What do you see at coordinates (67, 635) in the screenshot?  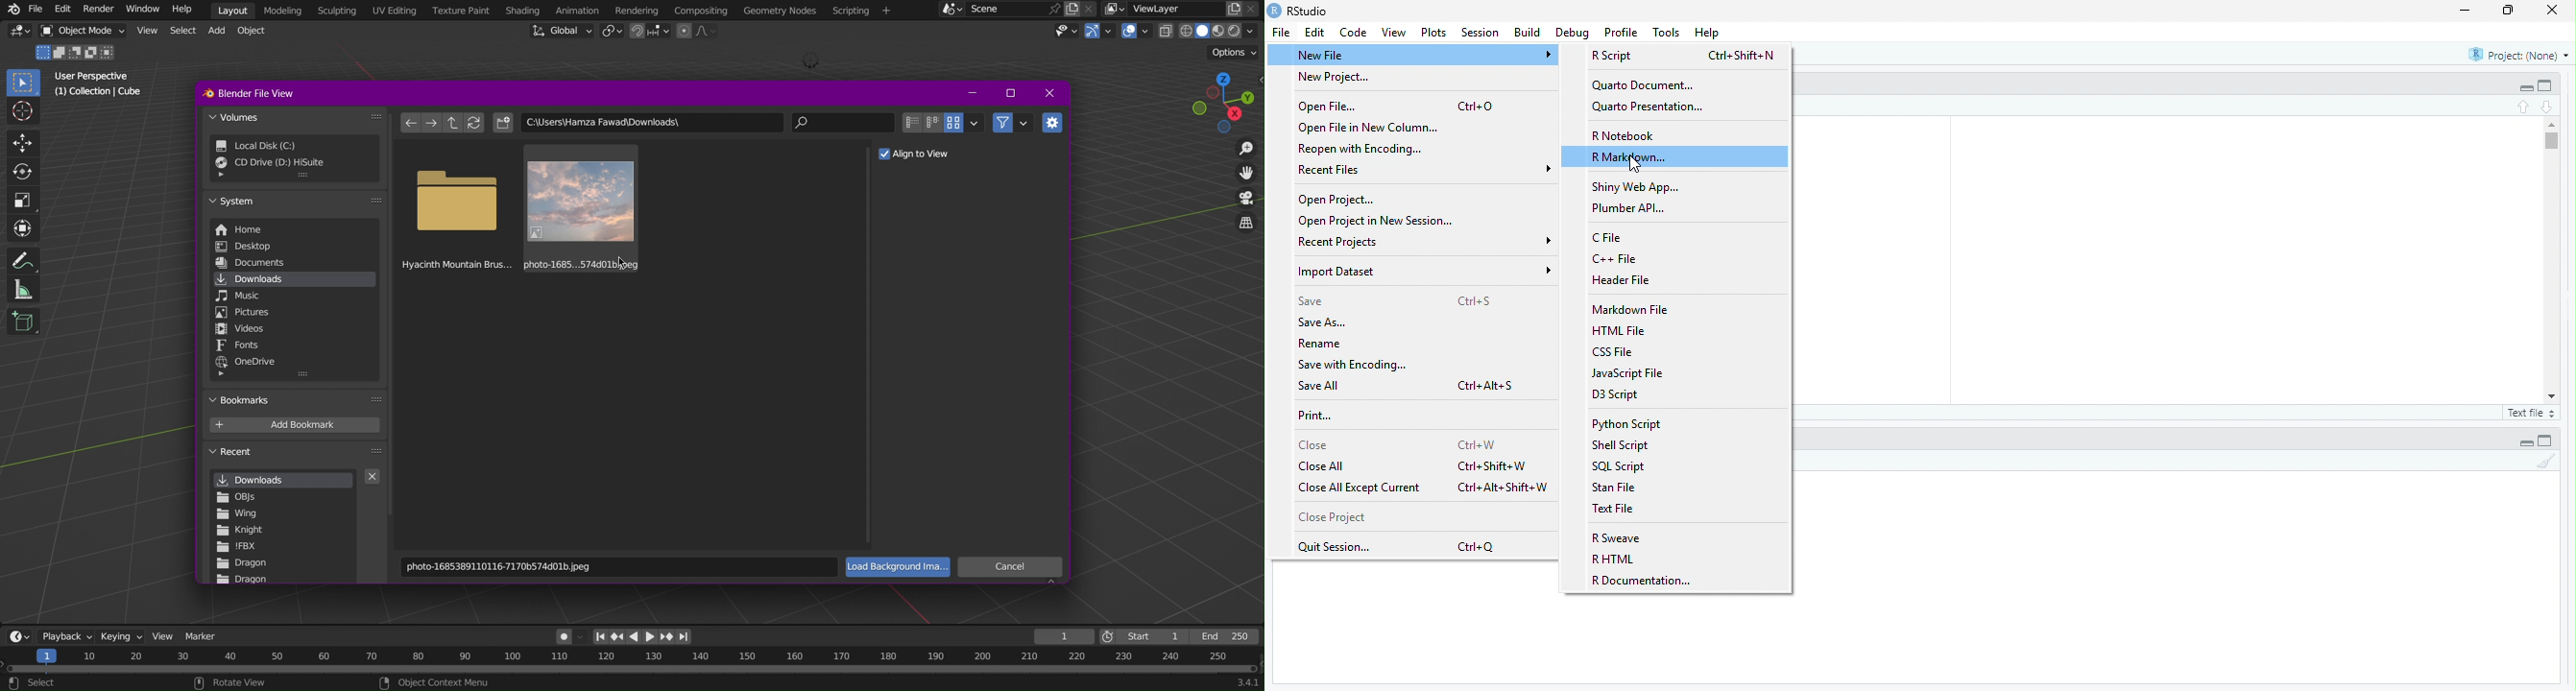 I see `Playback ` at bounding box center [67, 635].